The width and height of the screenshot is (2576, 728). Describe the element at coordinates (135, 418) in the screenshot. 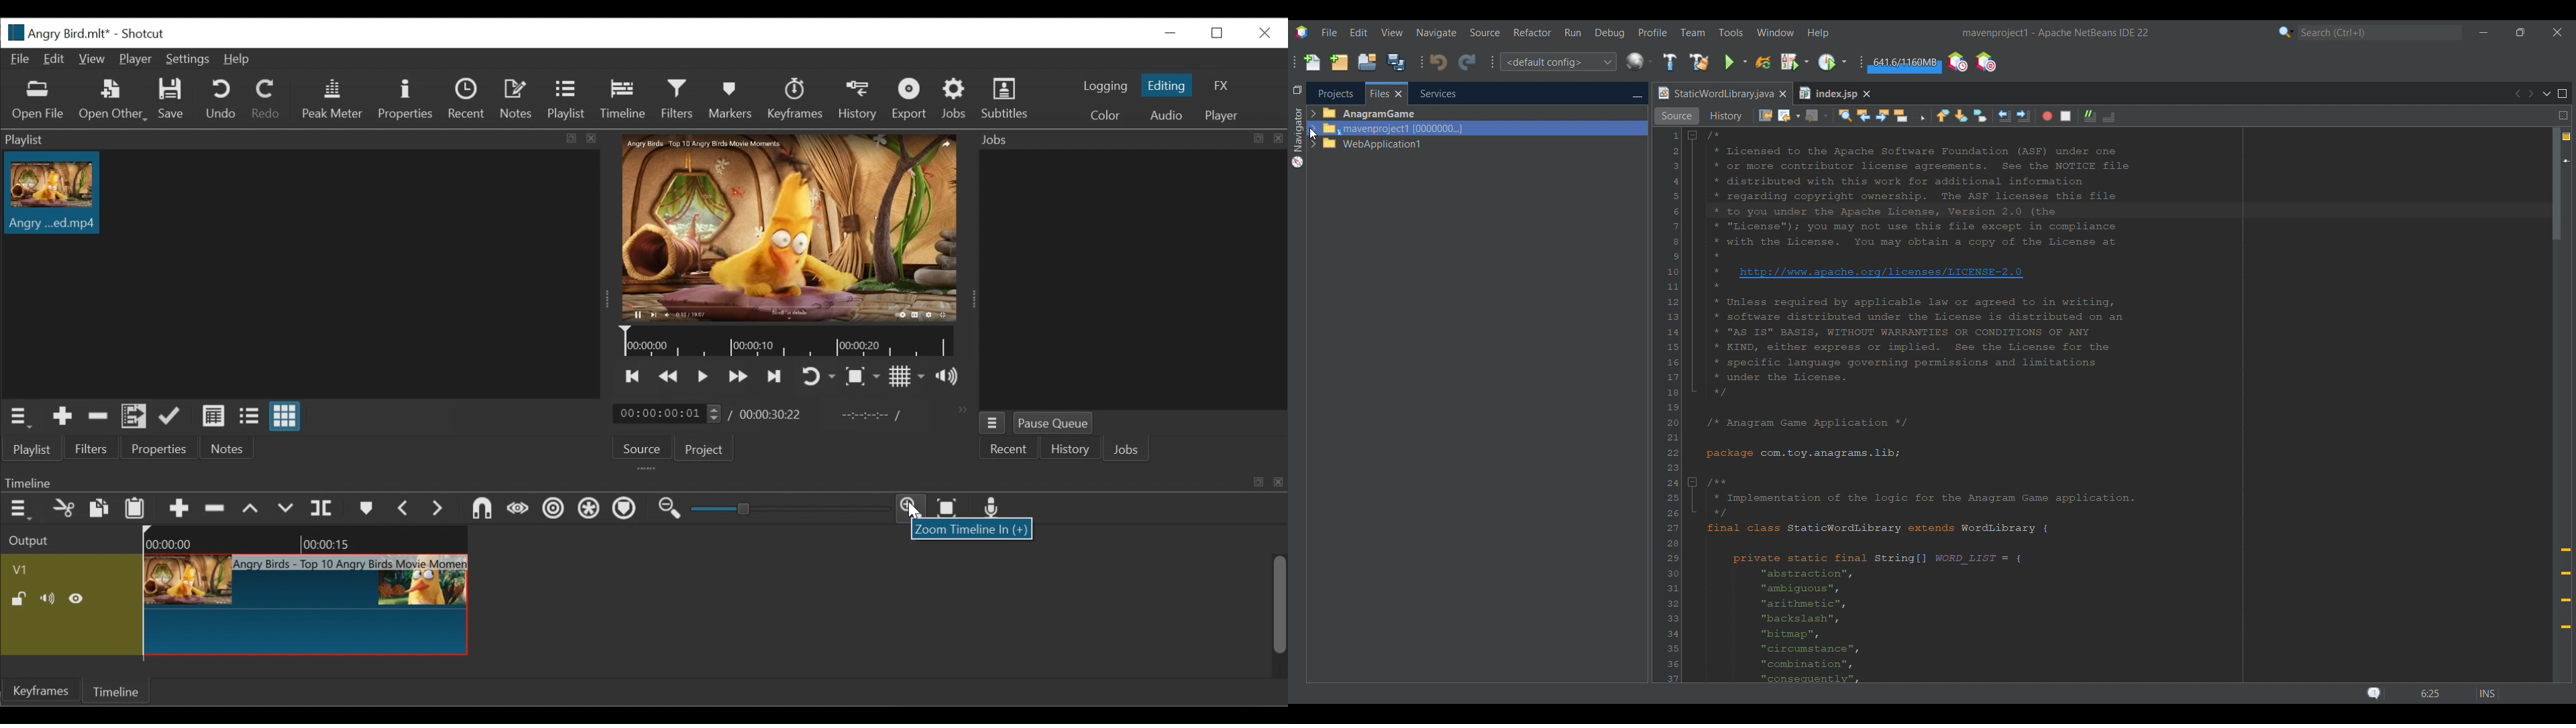

I see `Add files to the playlist` at that location.